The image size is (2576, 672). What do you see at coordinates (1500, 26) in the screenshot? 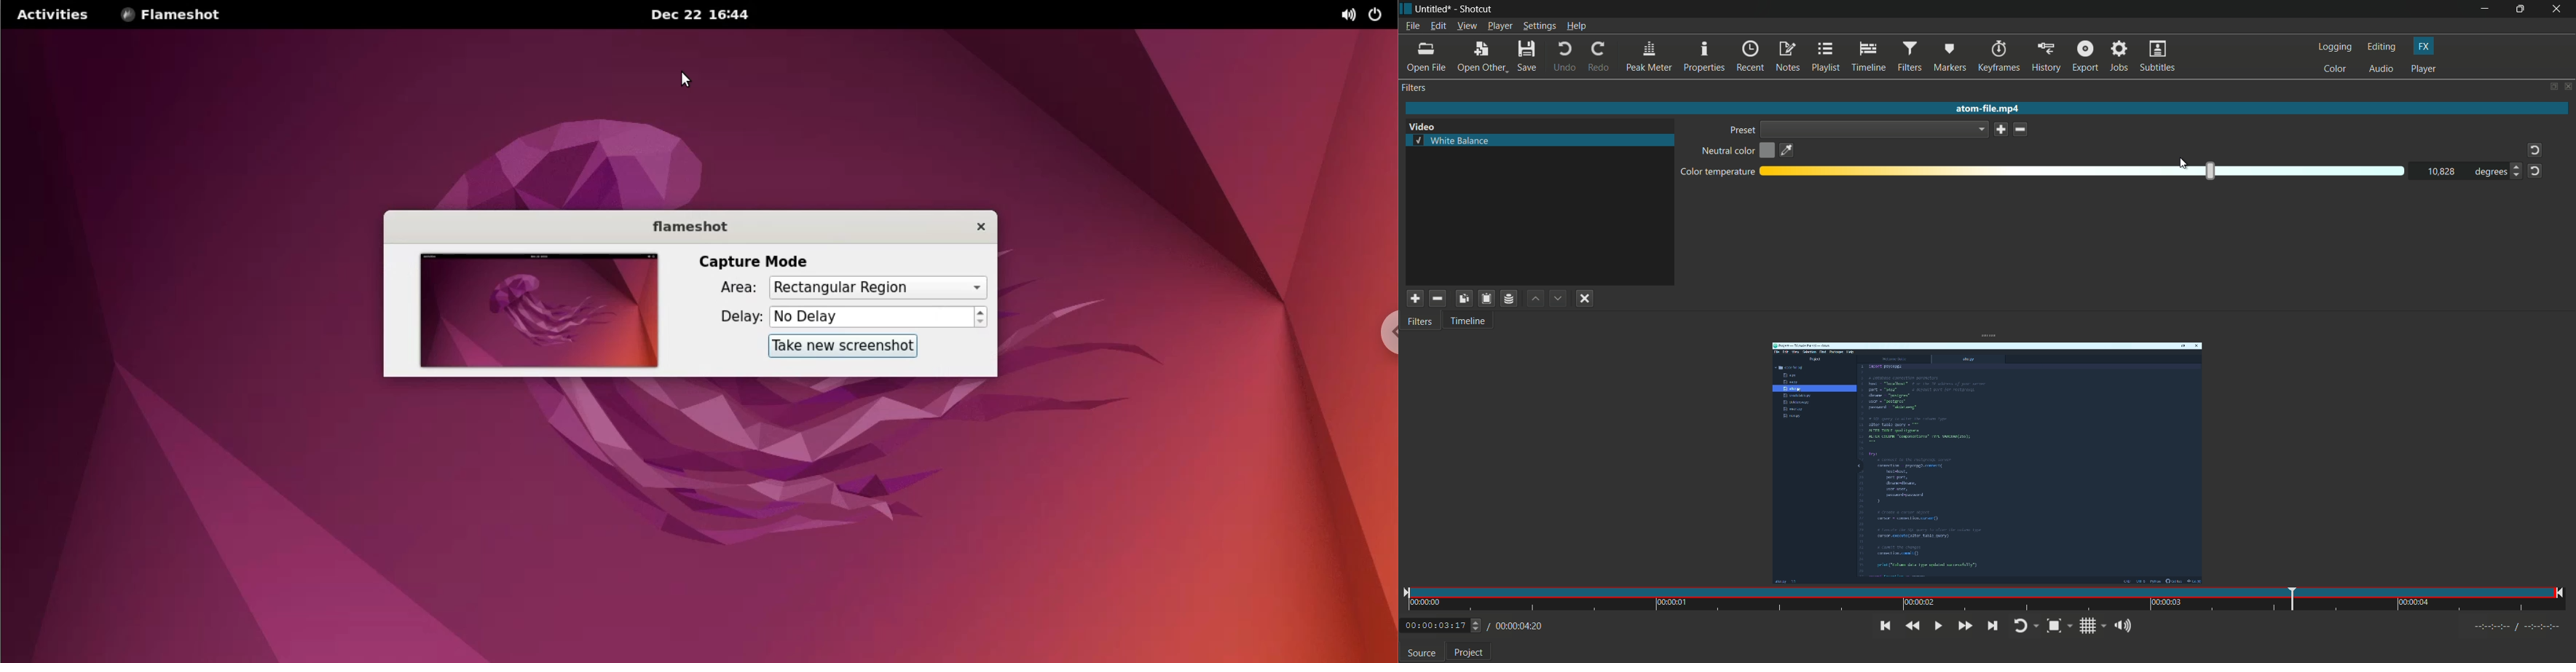
I see `player menu` at bounding box center [1500, 26].